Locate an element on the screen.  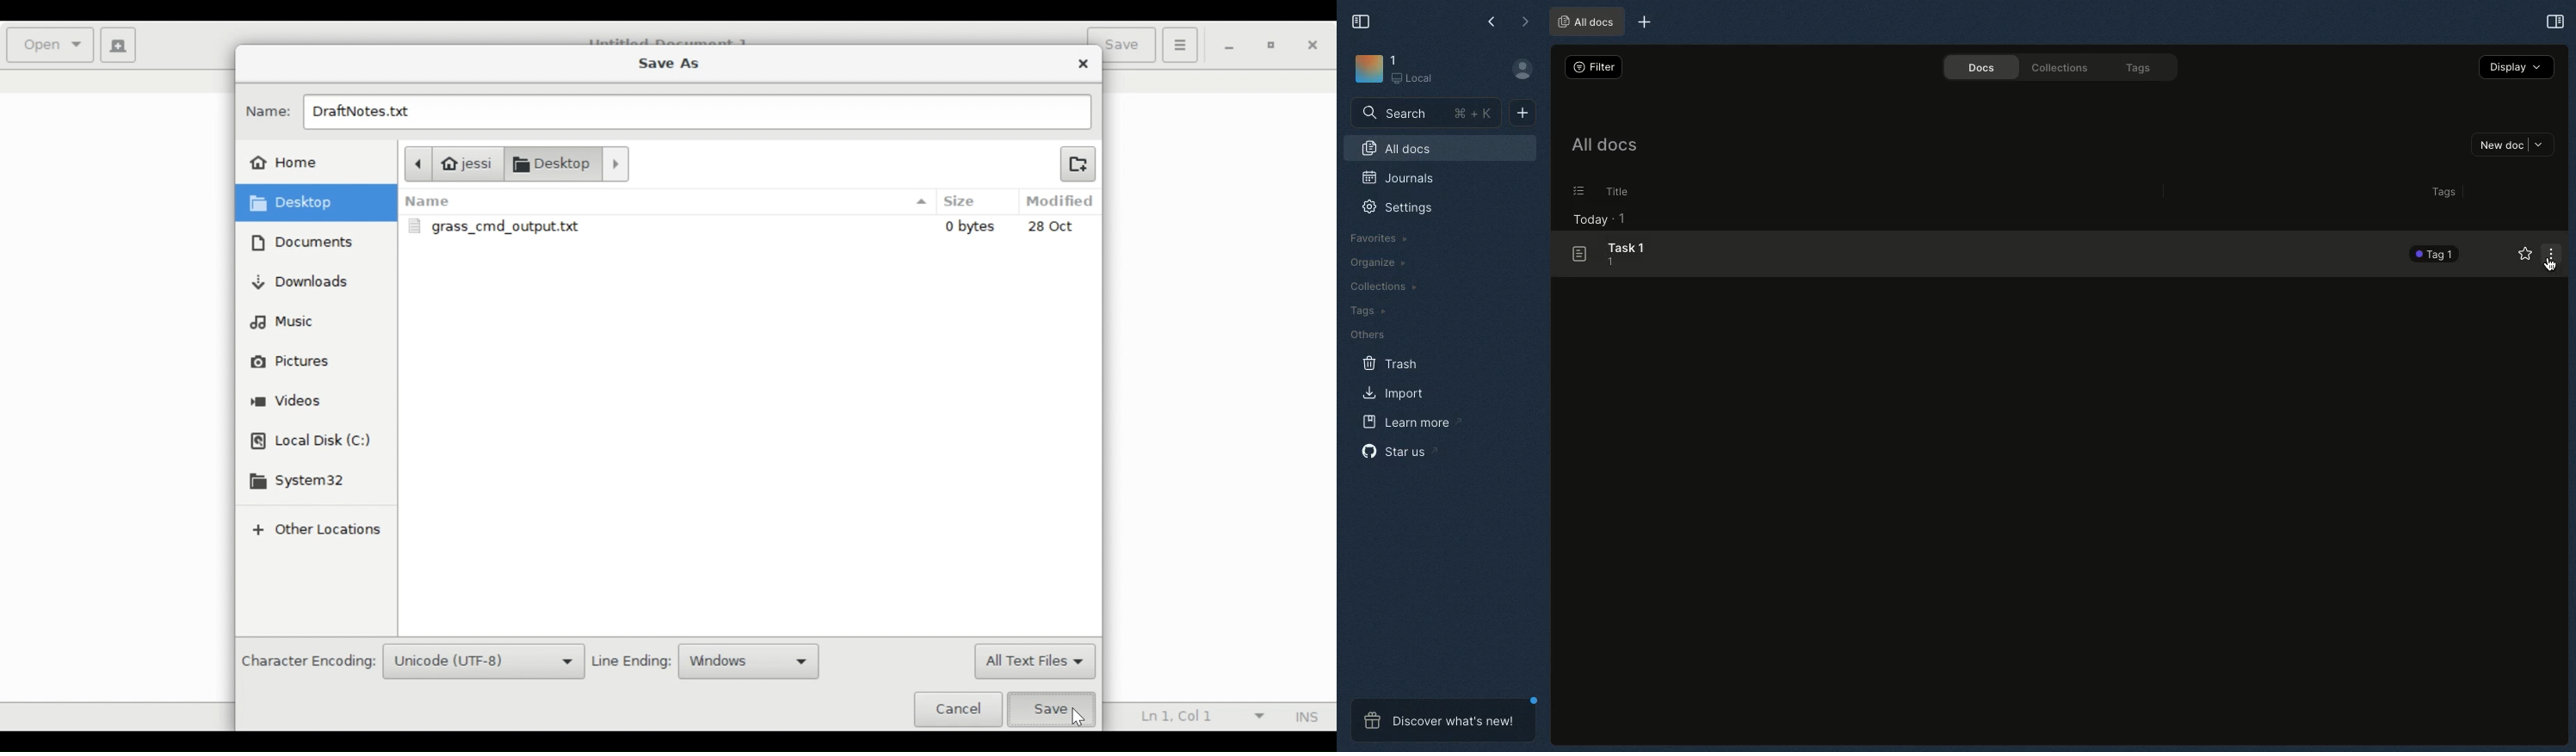
Modified is located at coordinates (1062, 201).